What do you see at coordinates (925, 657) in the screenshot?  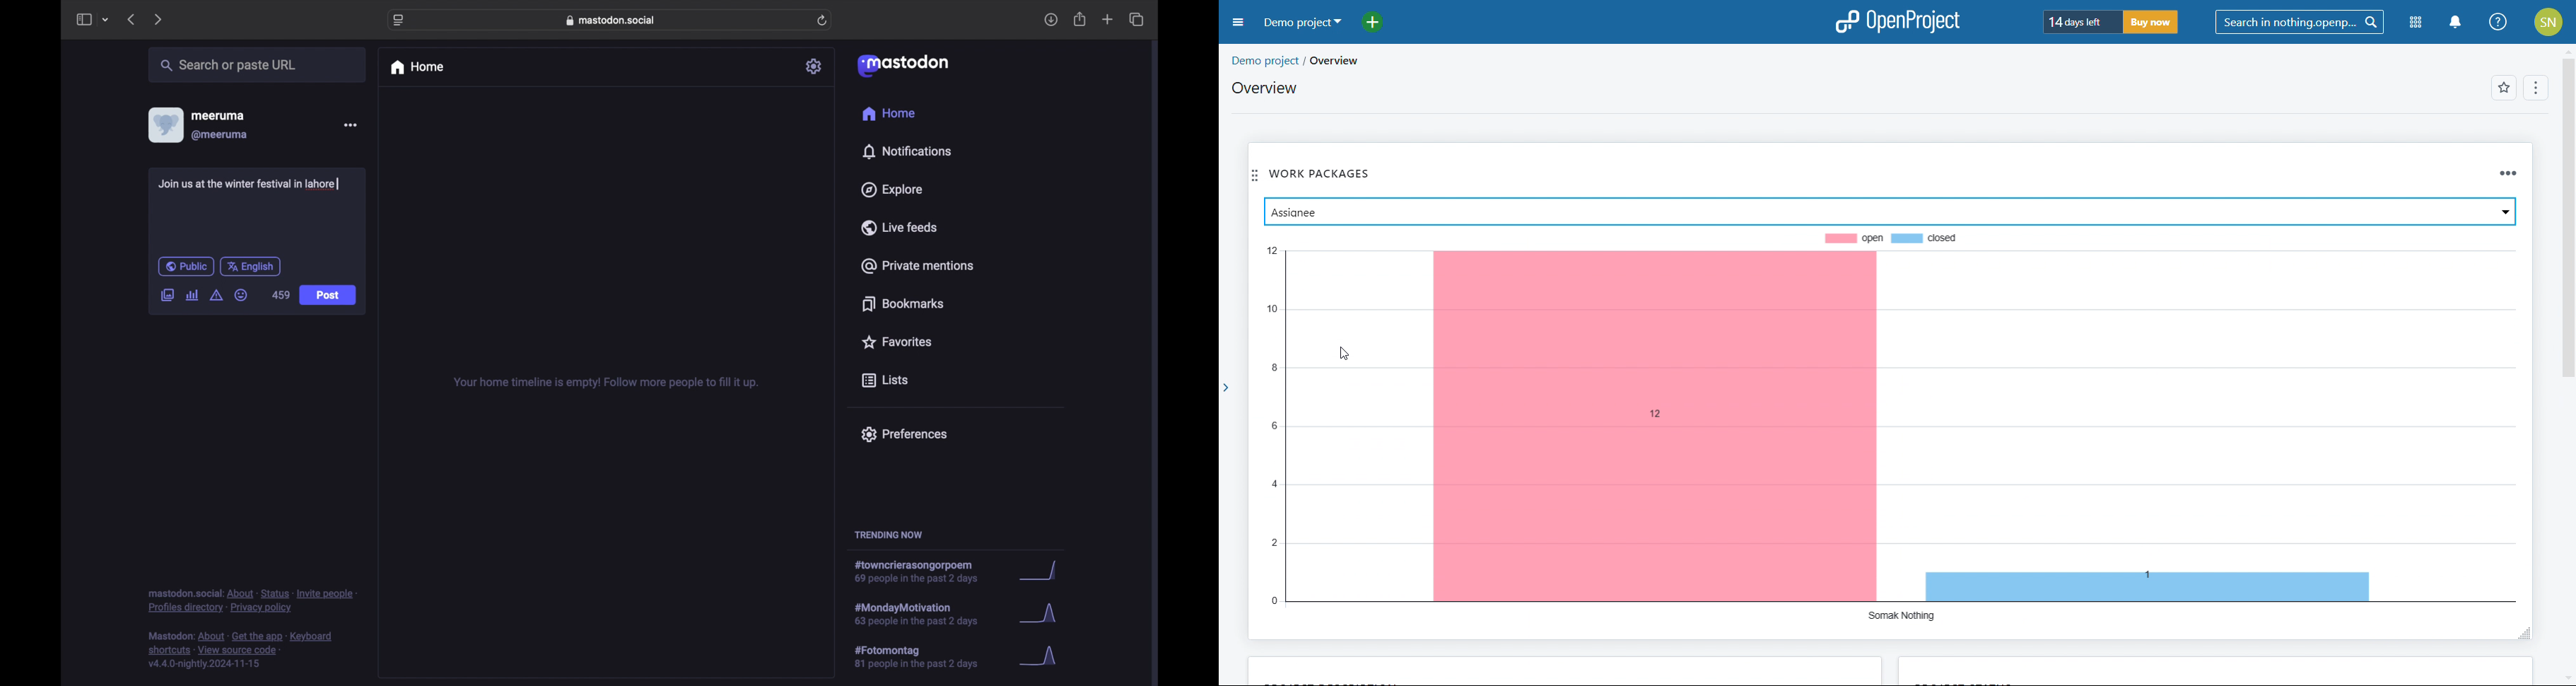 I see `hashtag trend` at bounding box center [925, 657].